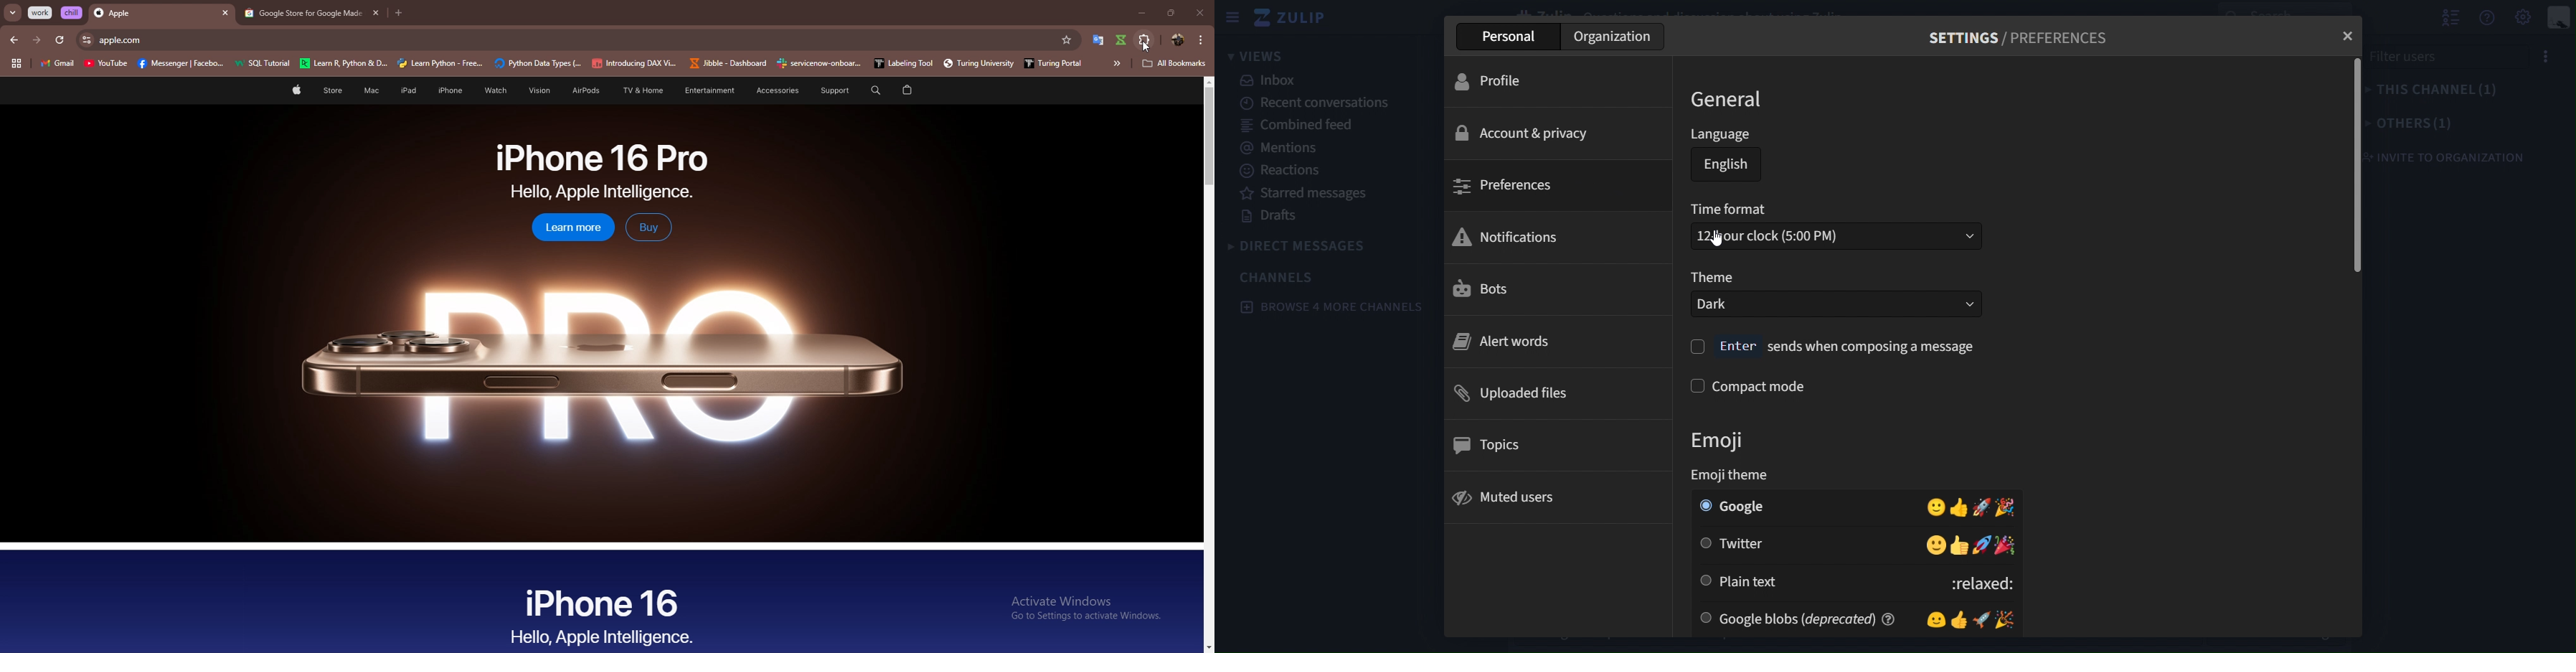 The width and height of the screenshot is (2576, 672). I want to click on english, so click(1723, 164).